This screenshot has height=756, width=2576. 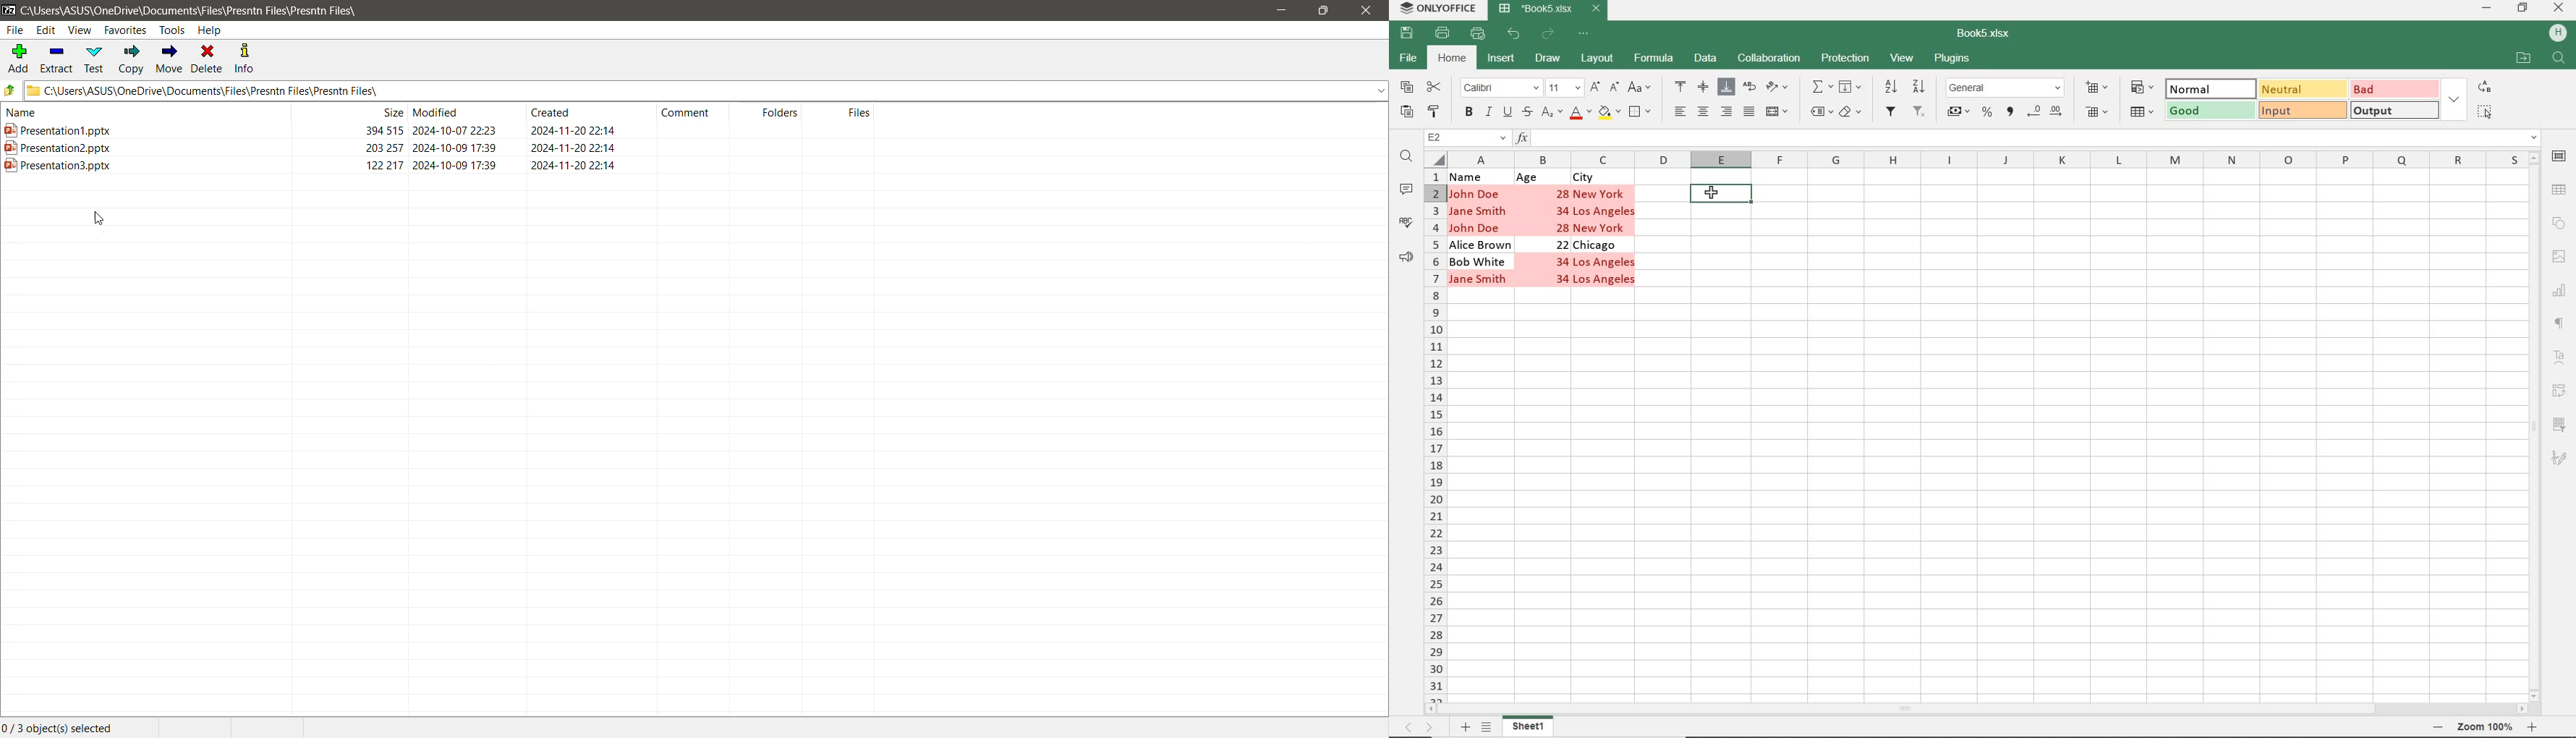 What do you see at coordinates (1820, 113) in the screenshot?
I see `NAMED RANGES` at bounding box center [1820, 113].